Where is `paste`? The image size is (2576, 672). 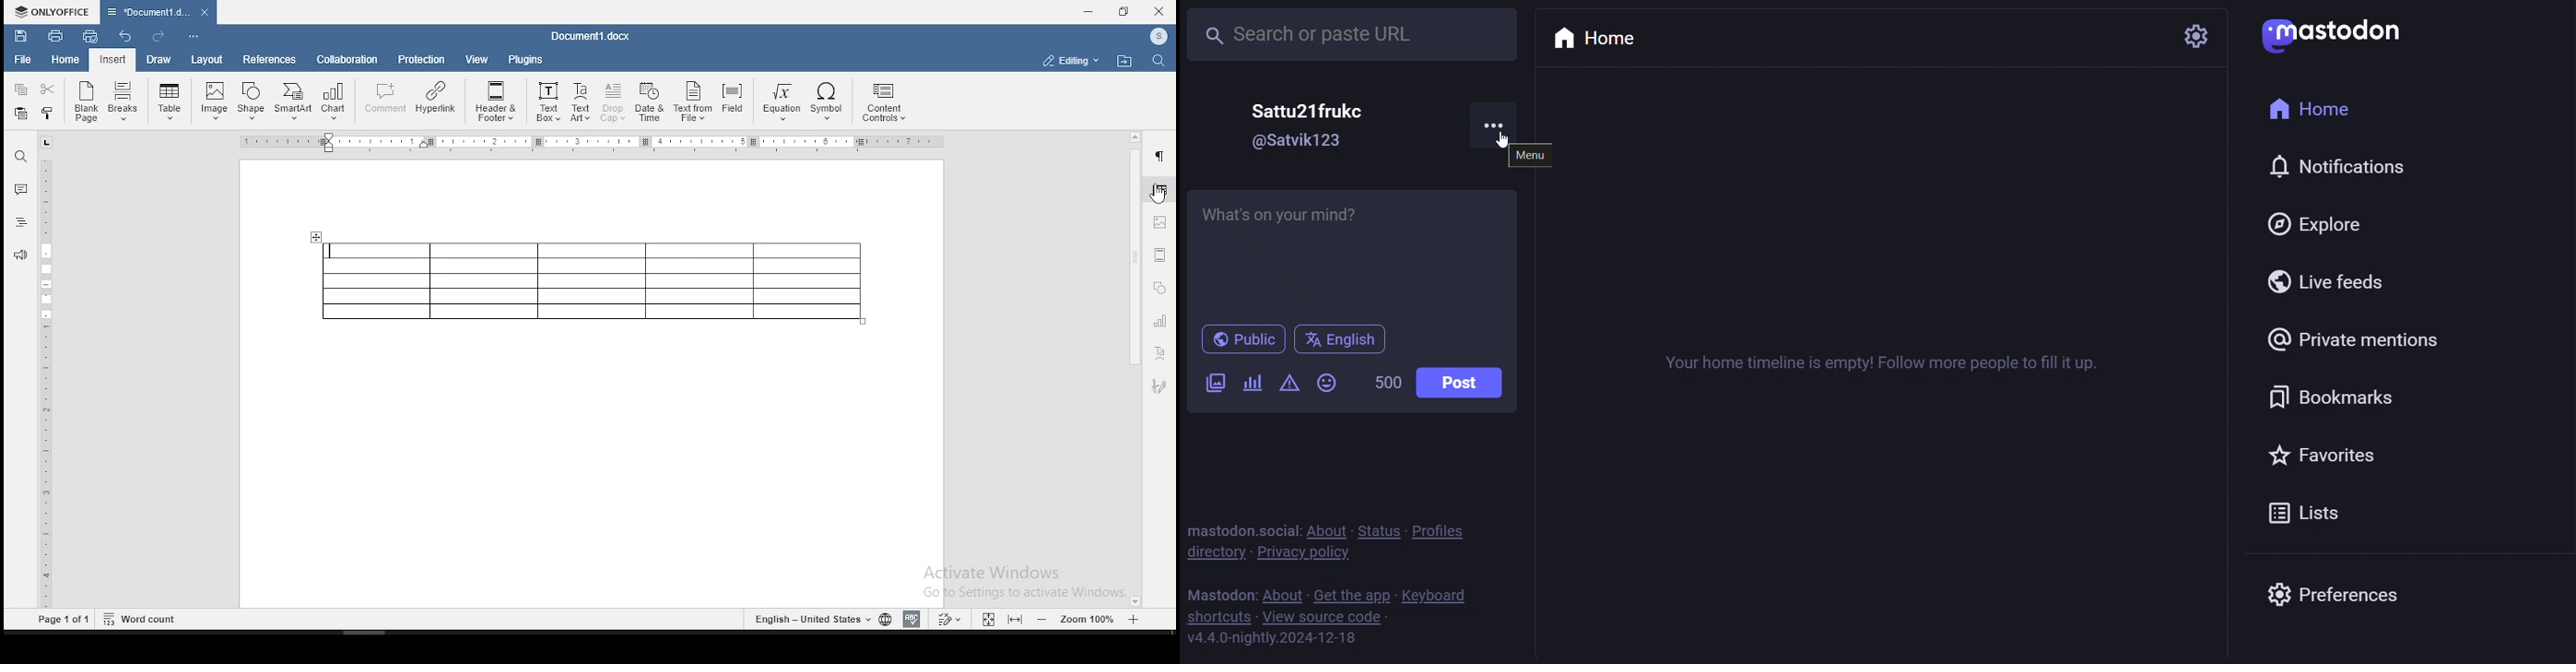 paste is located at coordinates (21, 116).